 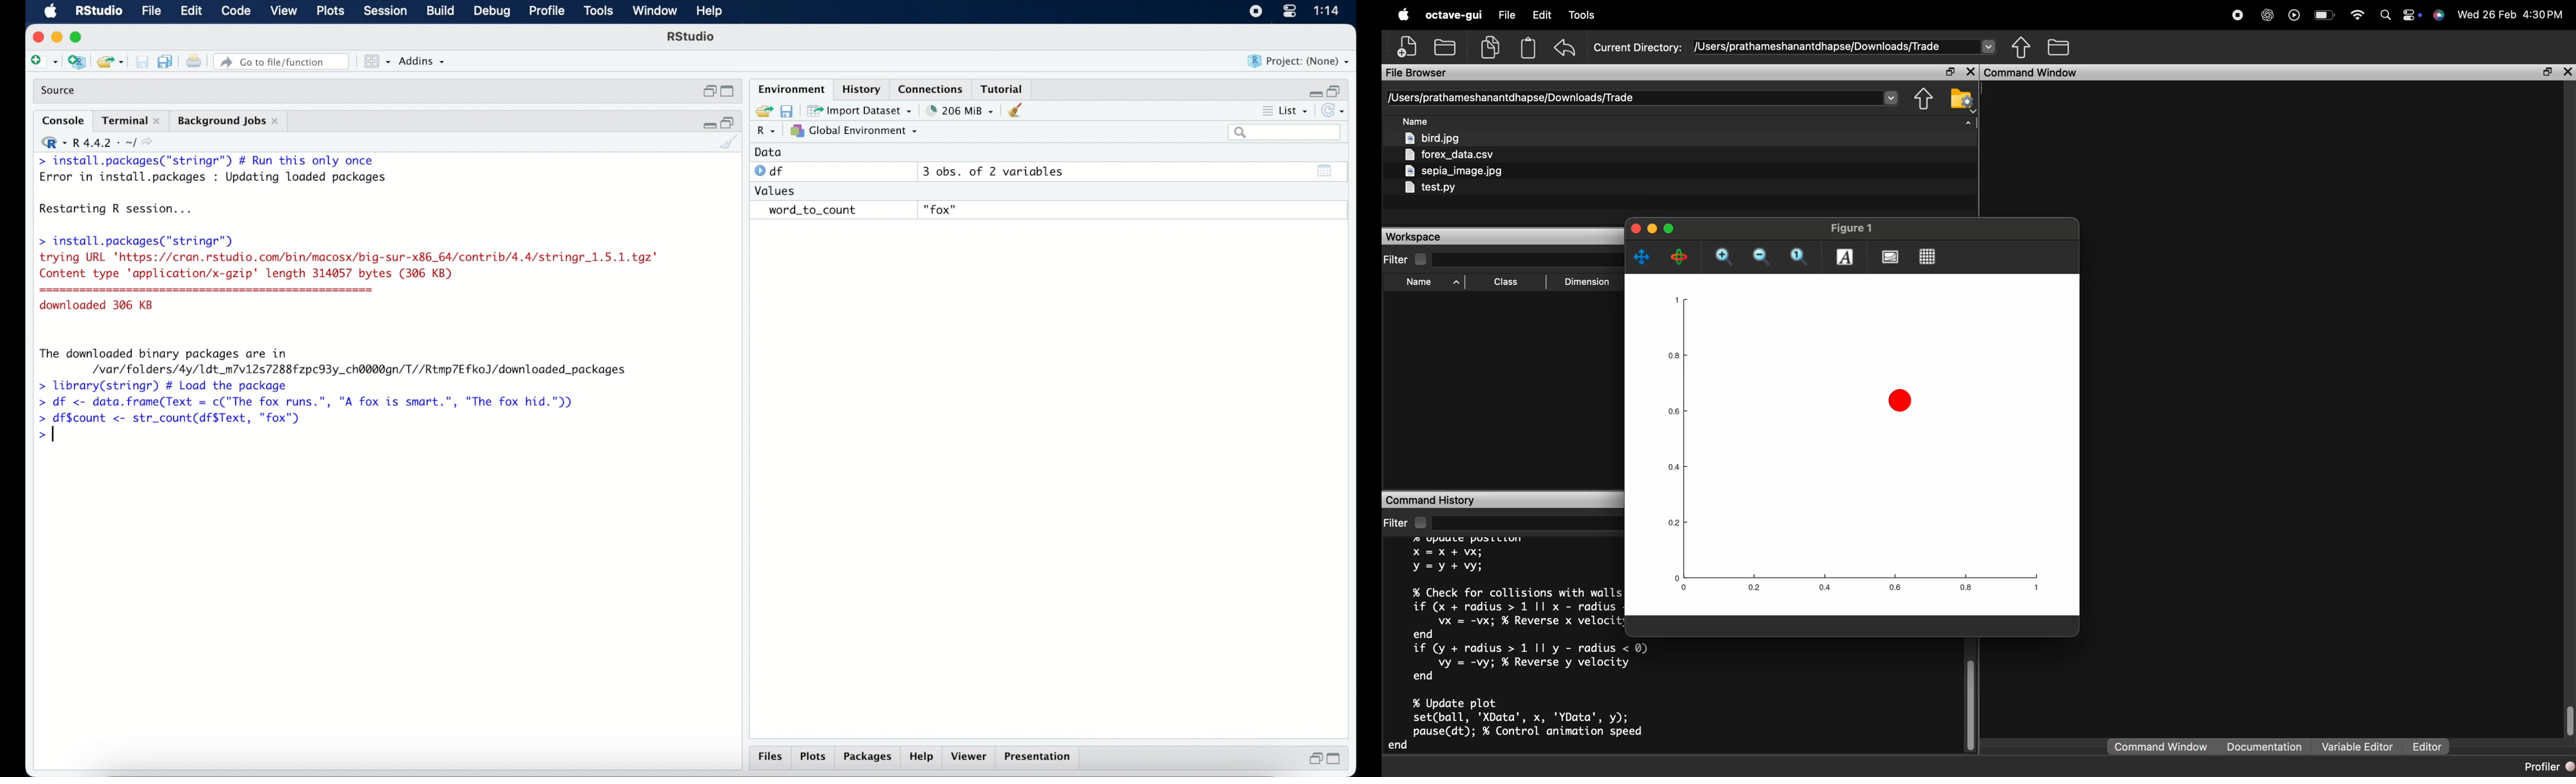 I want to click on Restarting R session..., so click(x=119, y=210).